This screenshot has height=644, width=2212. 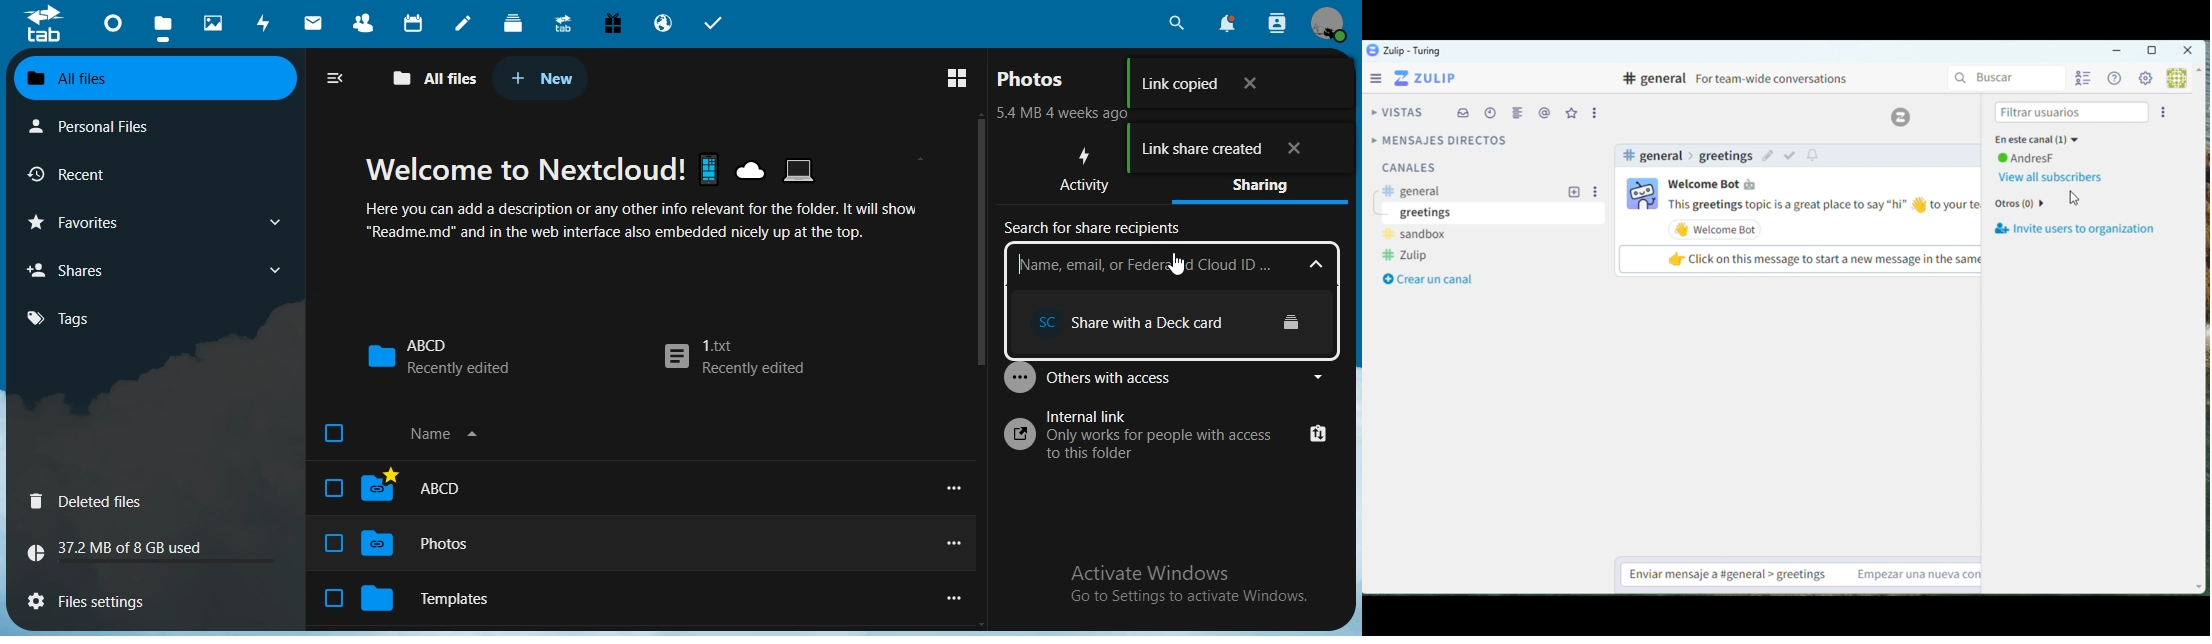 What do you see at coordinates (2075, 199) in the screenshot?
I see `Cursor` at bounding box center [2075, 199].